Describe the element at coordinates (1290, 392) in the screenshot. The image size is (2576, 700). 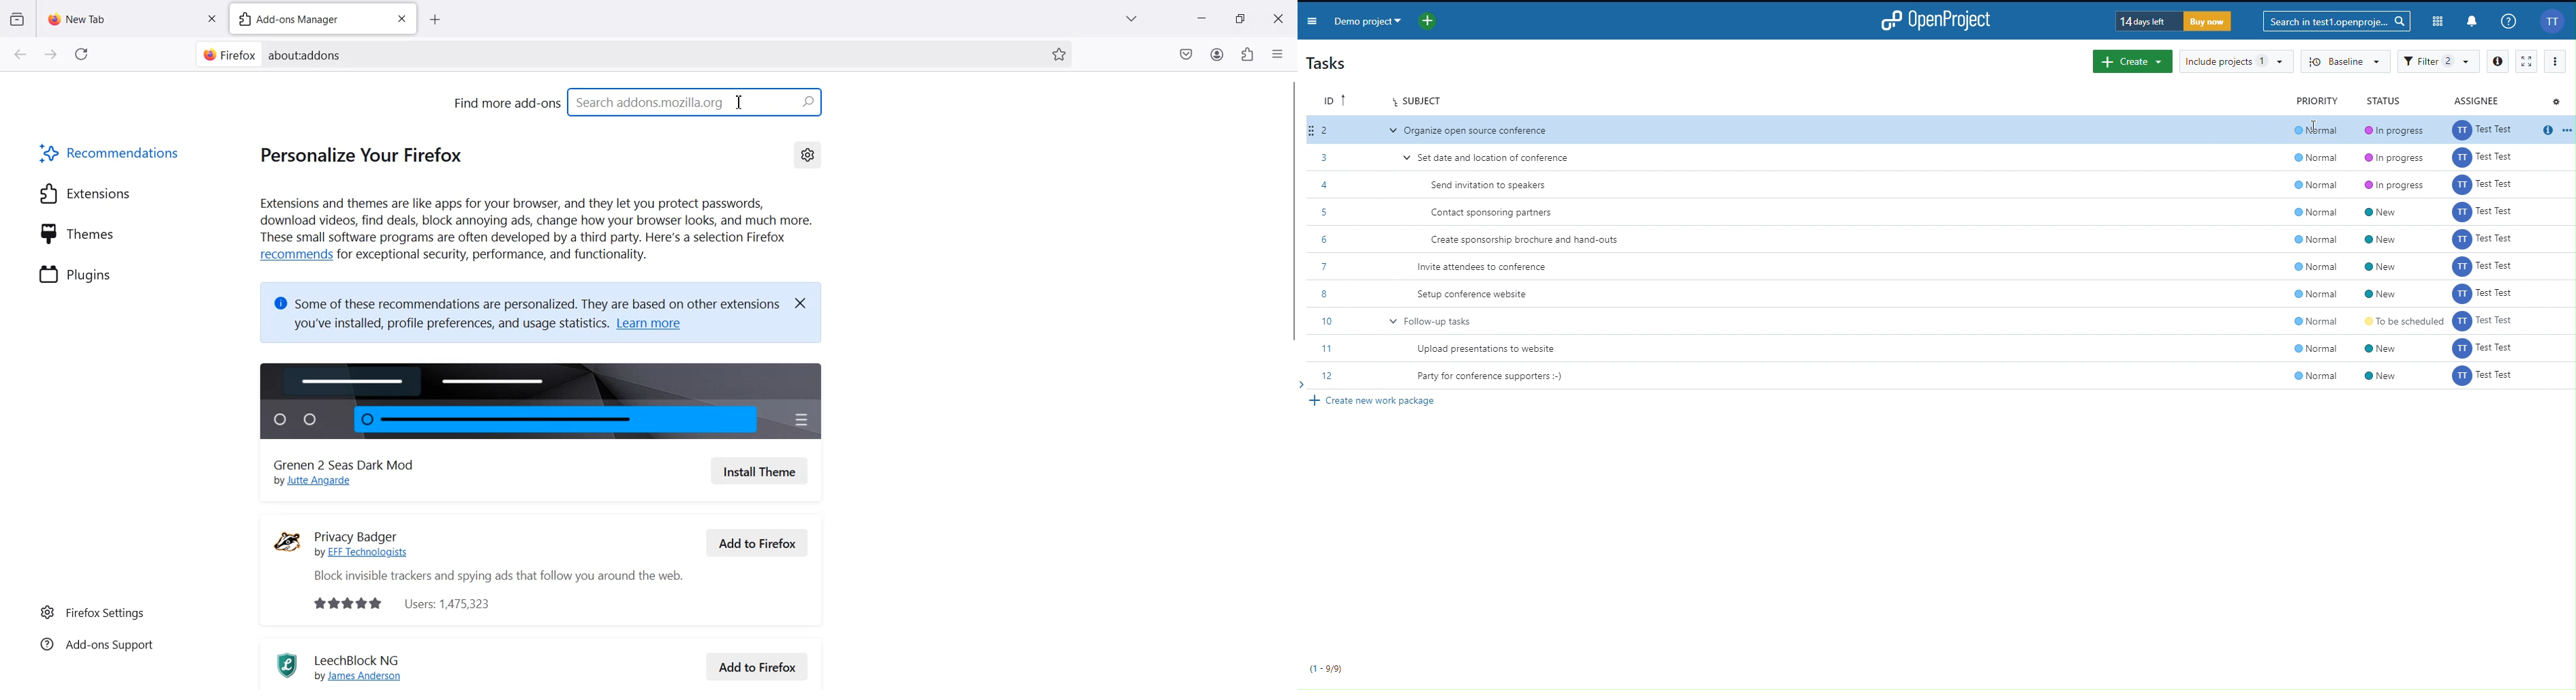
I see `Vertical scroll bar` at that location.